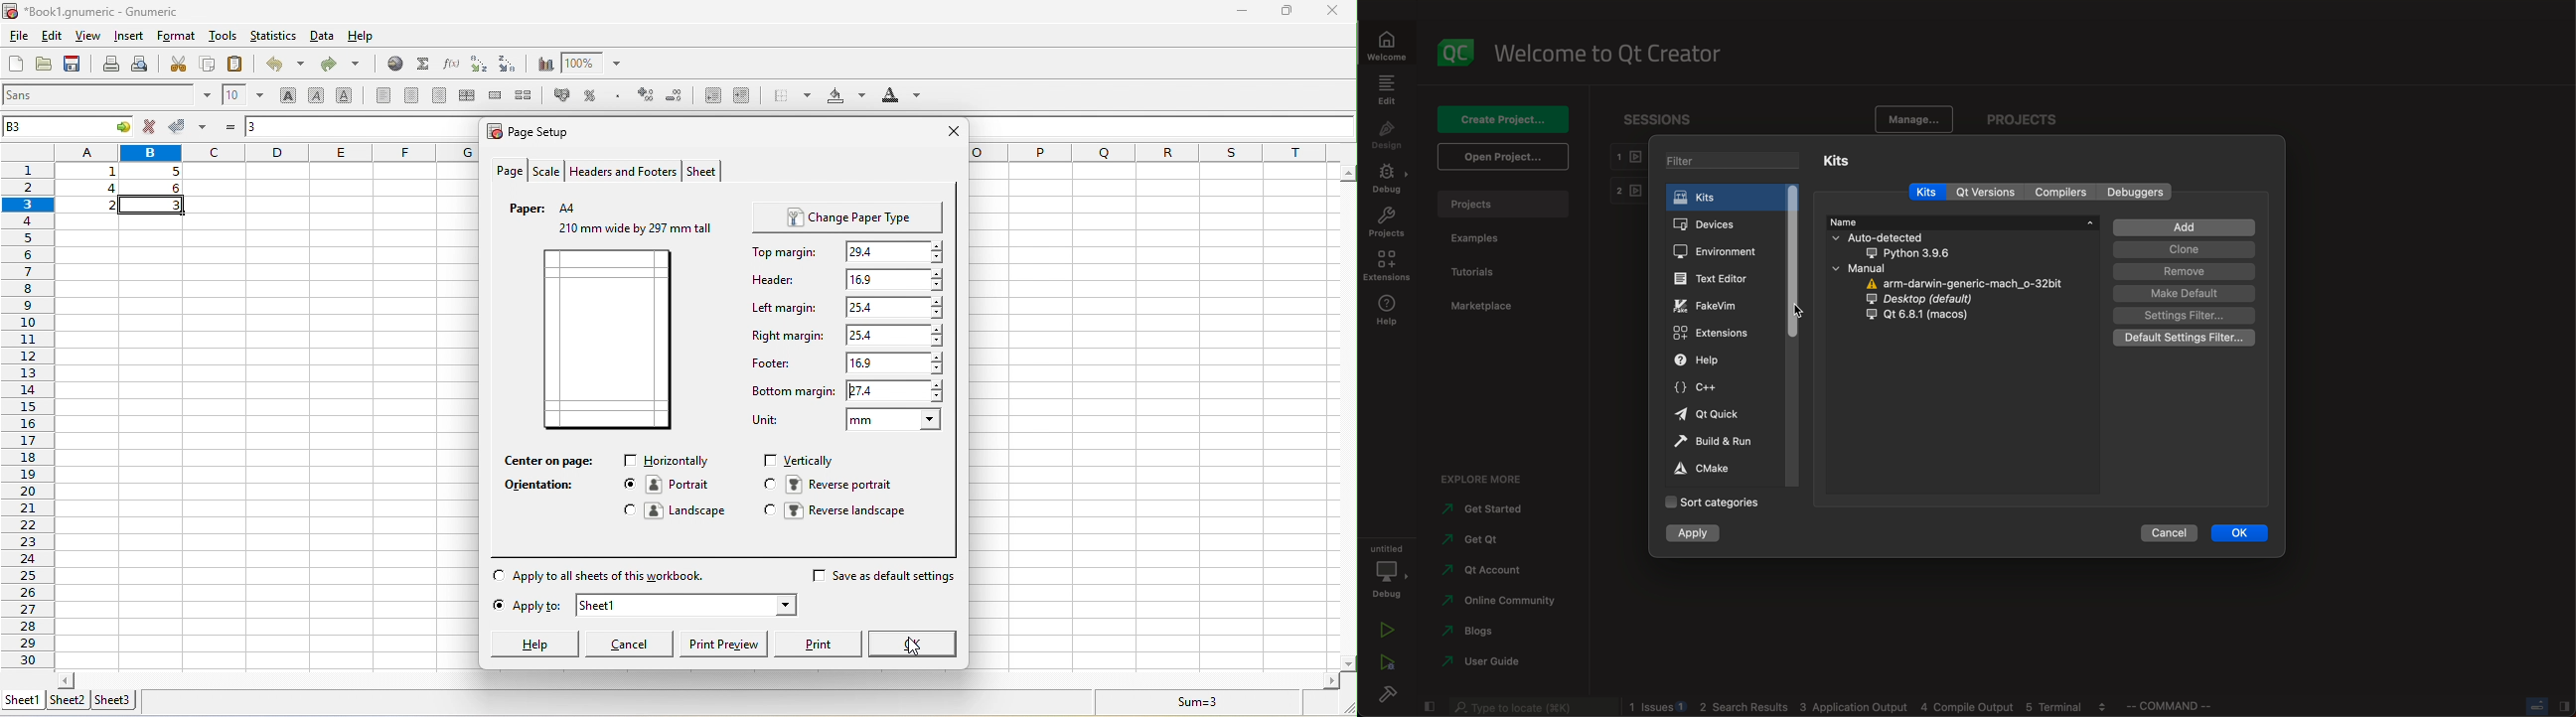 This screenshot has width=2576, height=728. I want to click on 16.9, so click(896, 279).